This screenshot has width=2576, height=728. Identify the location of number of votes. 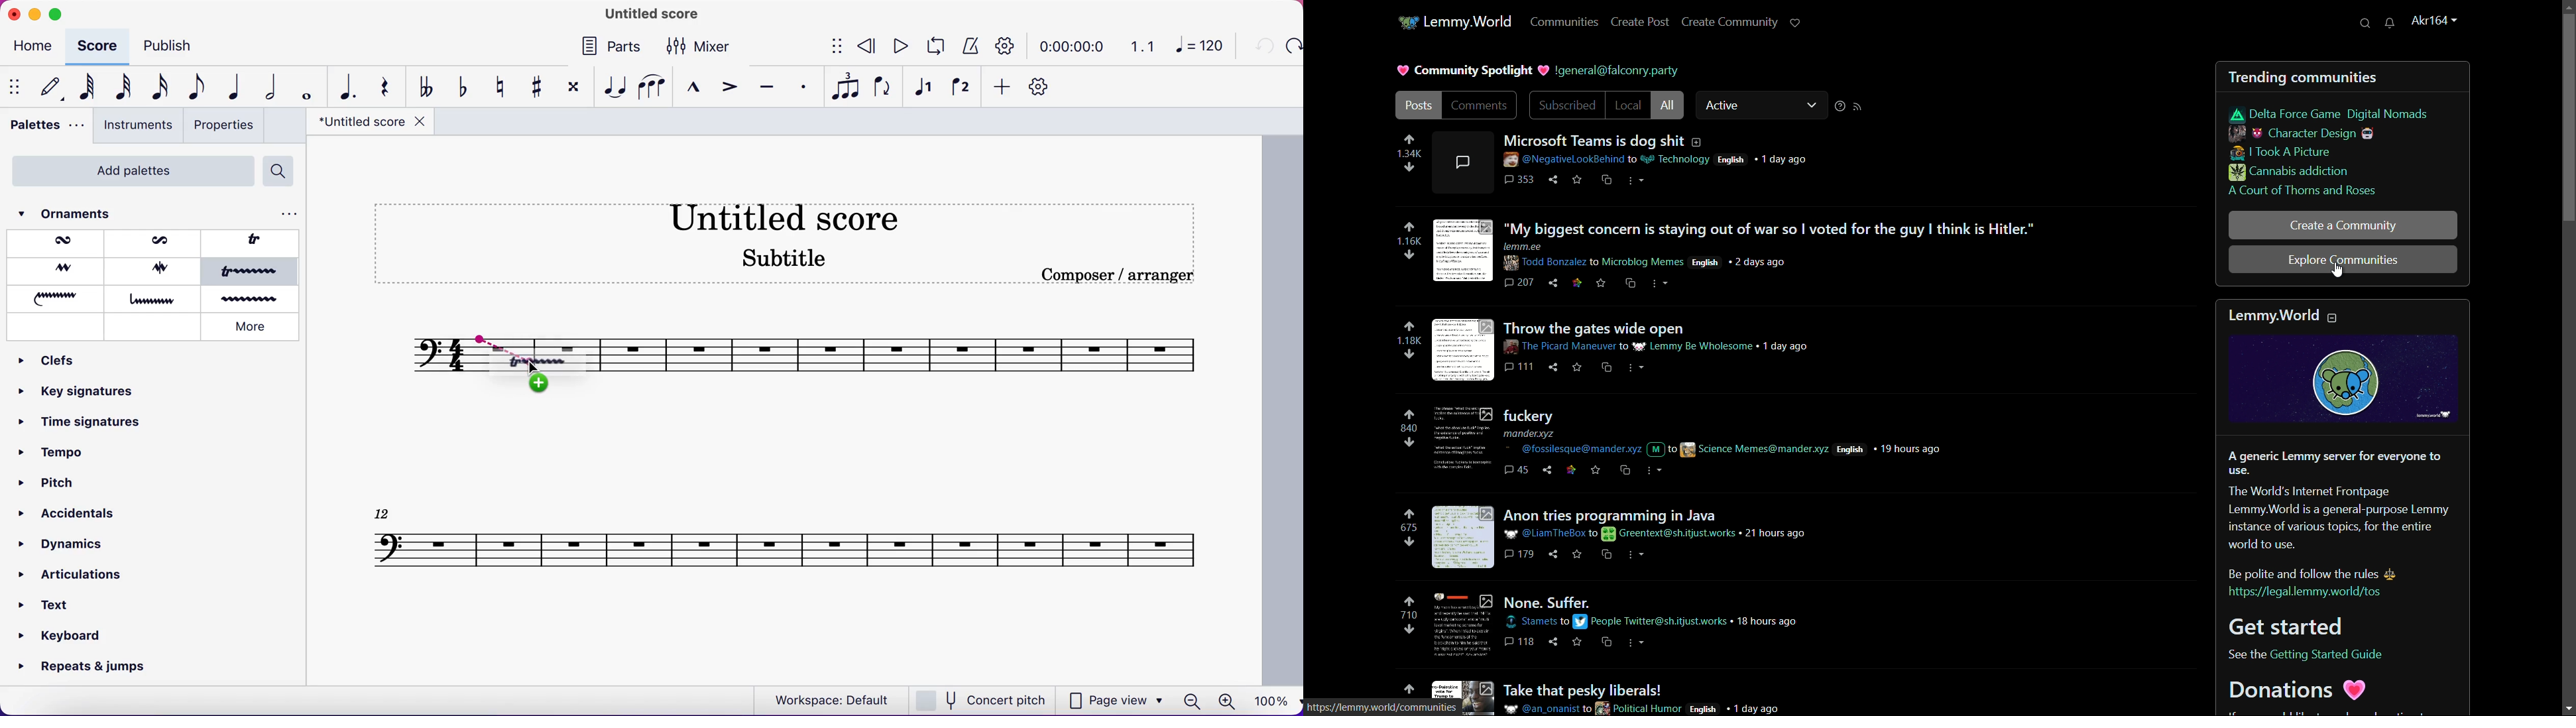
(1410, 341).